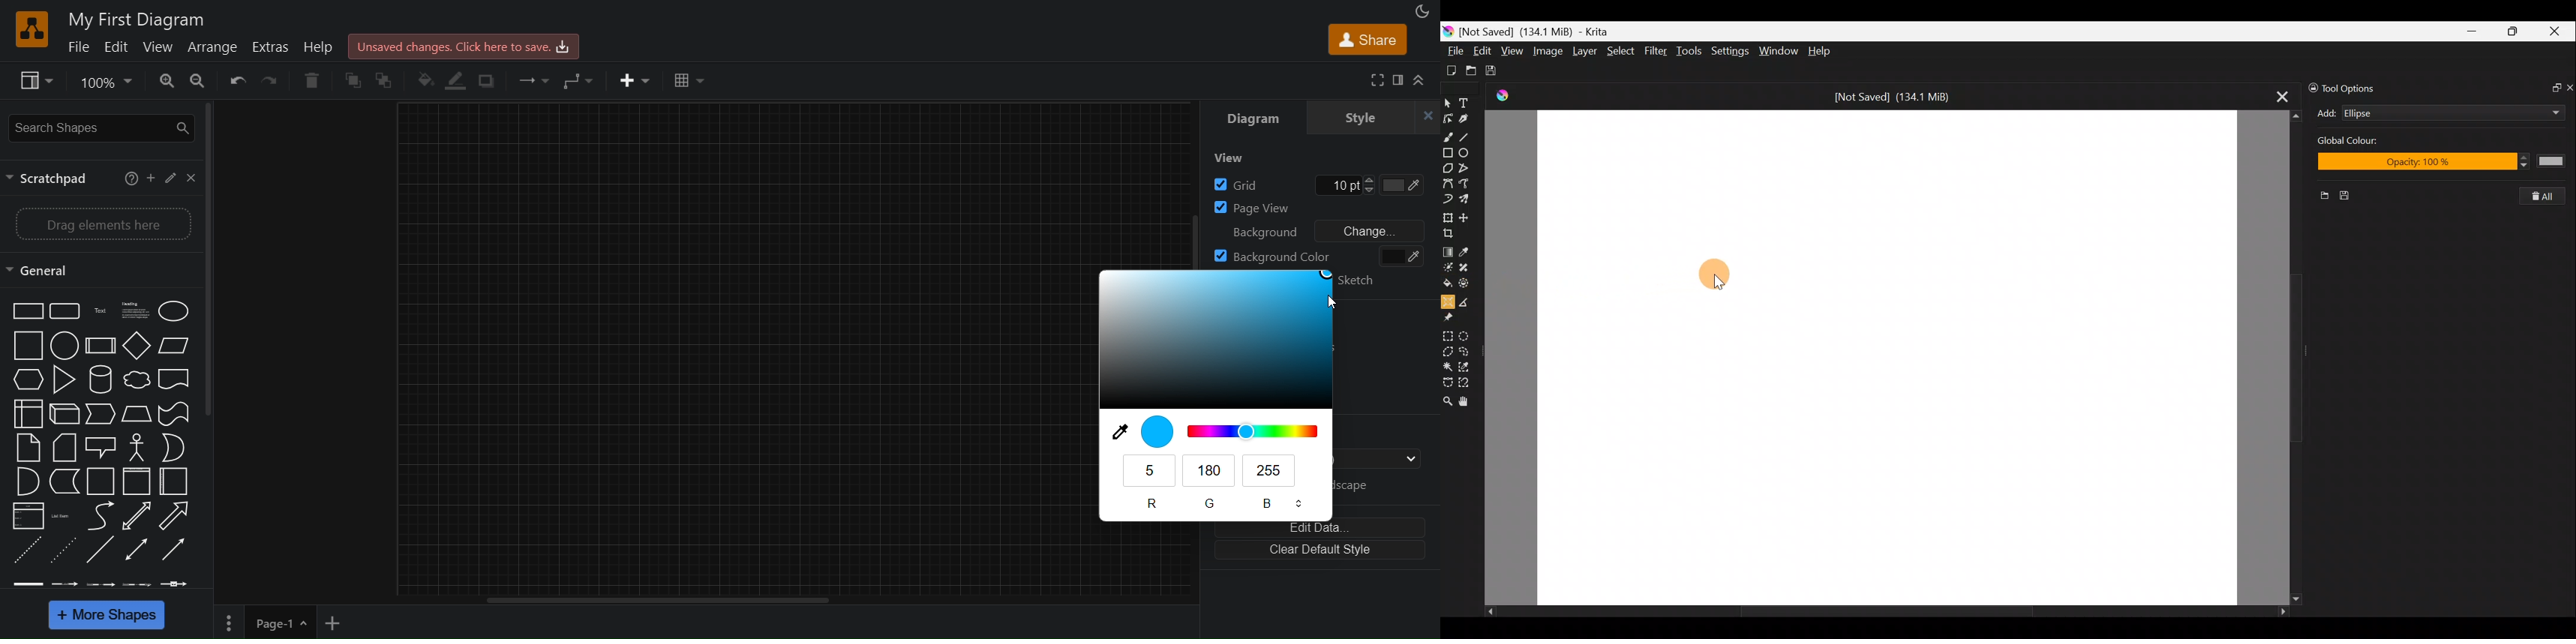 The image size is (2576, 644). What do you see at coordinates (152, 180) in the screenshot?
I see `add` at bounding box center [152, 180].